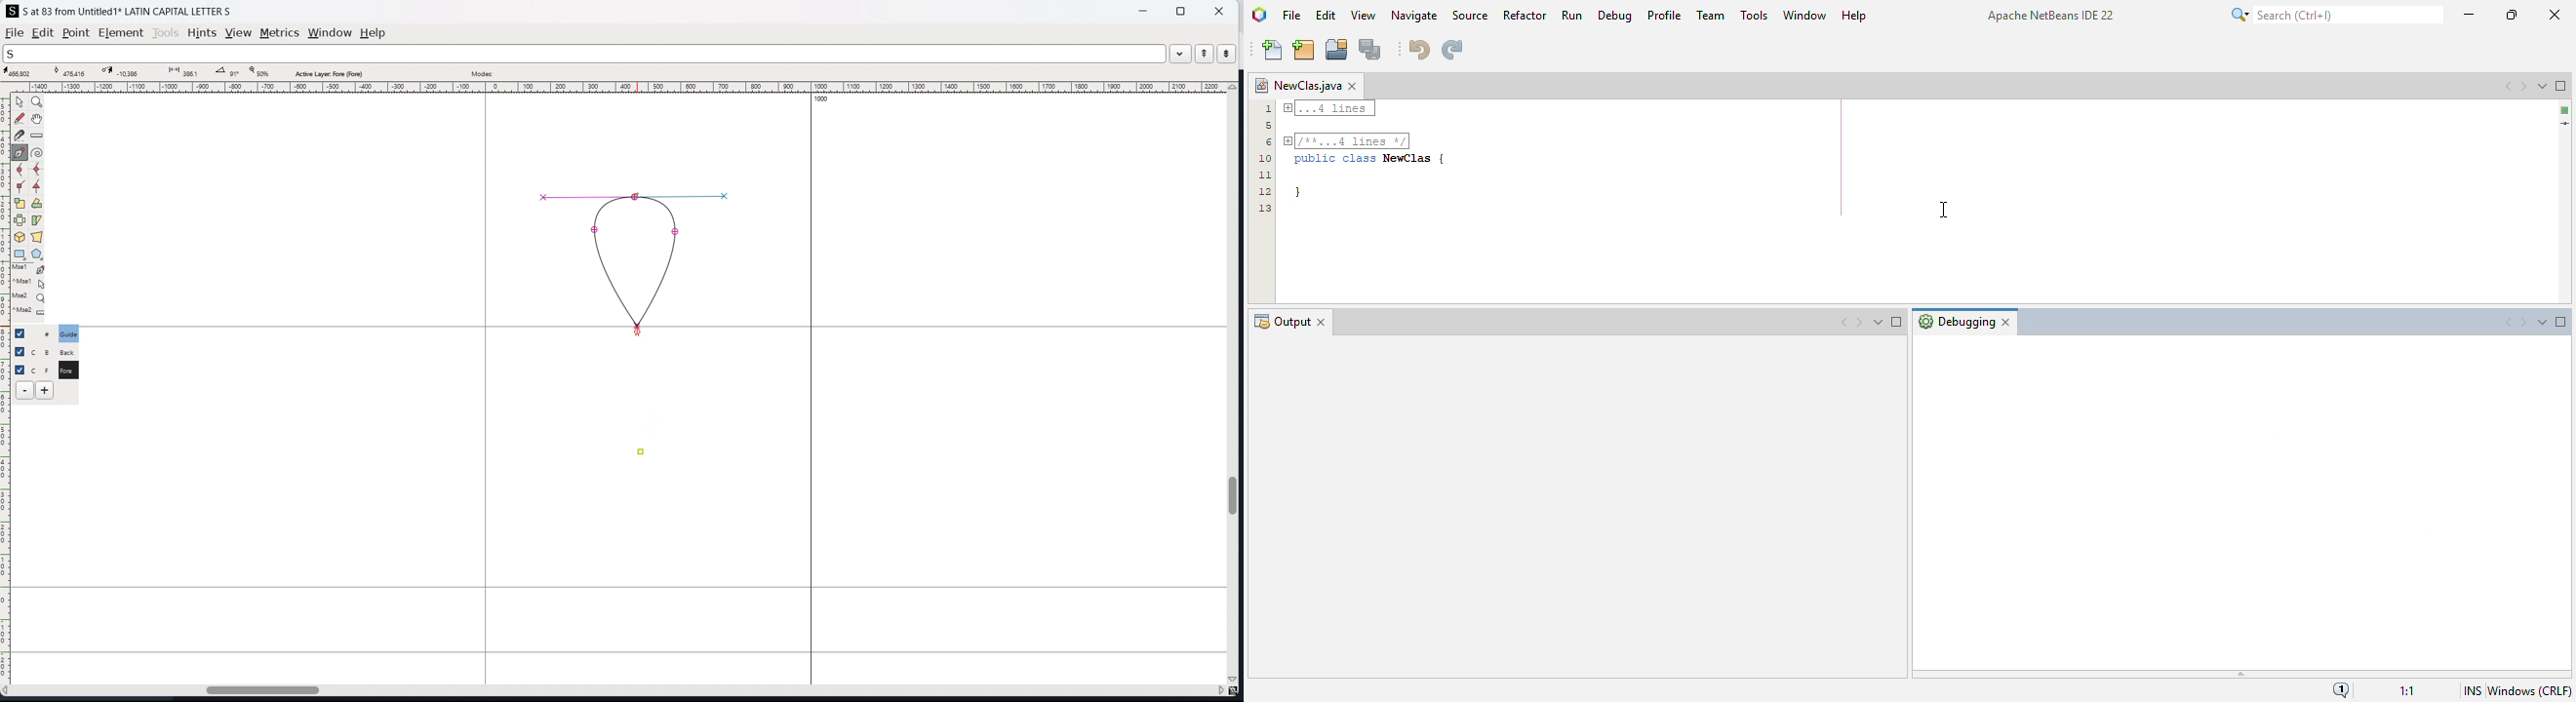  I want to click on rotate selection, so click(37, 204).